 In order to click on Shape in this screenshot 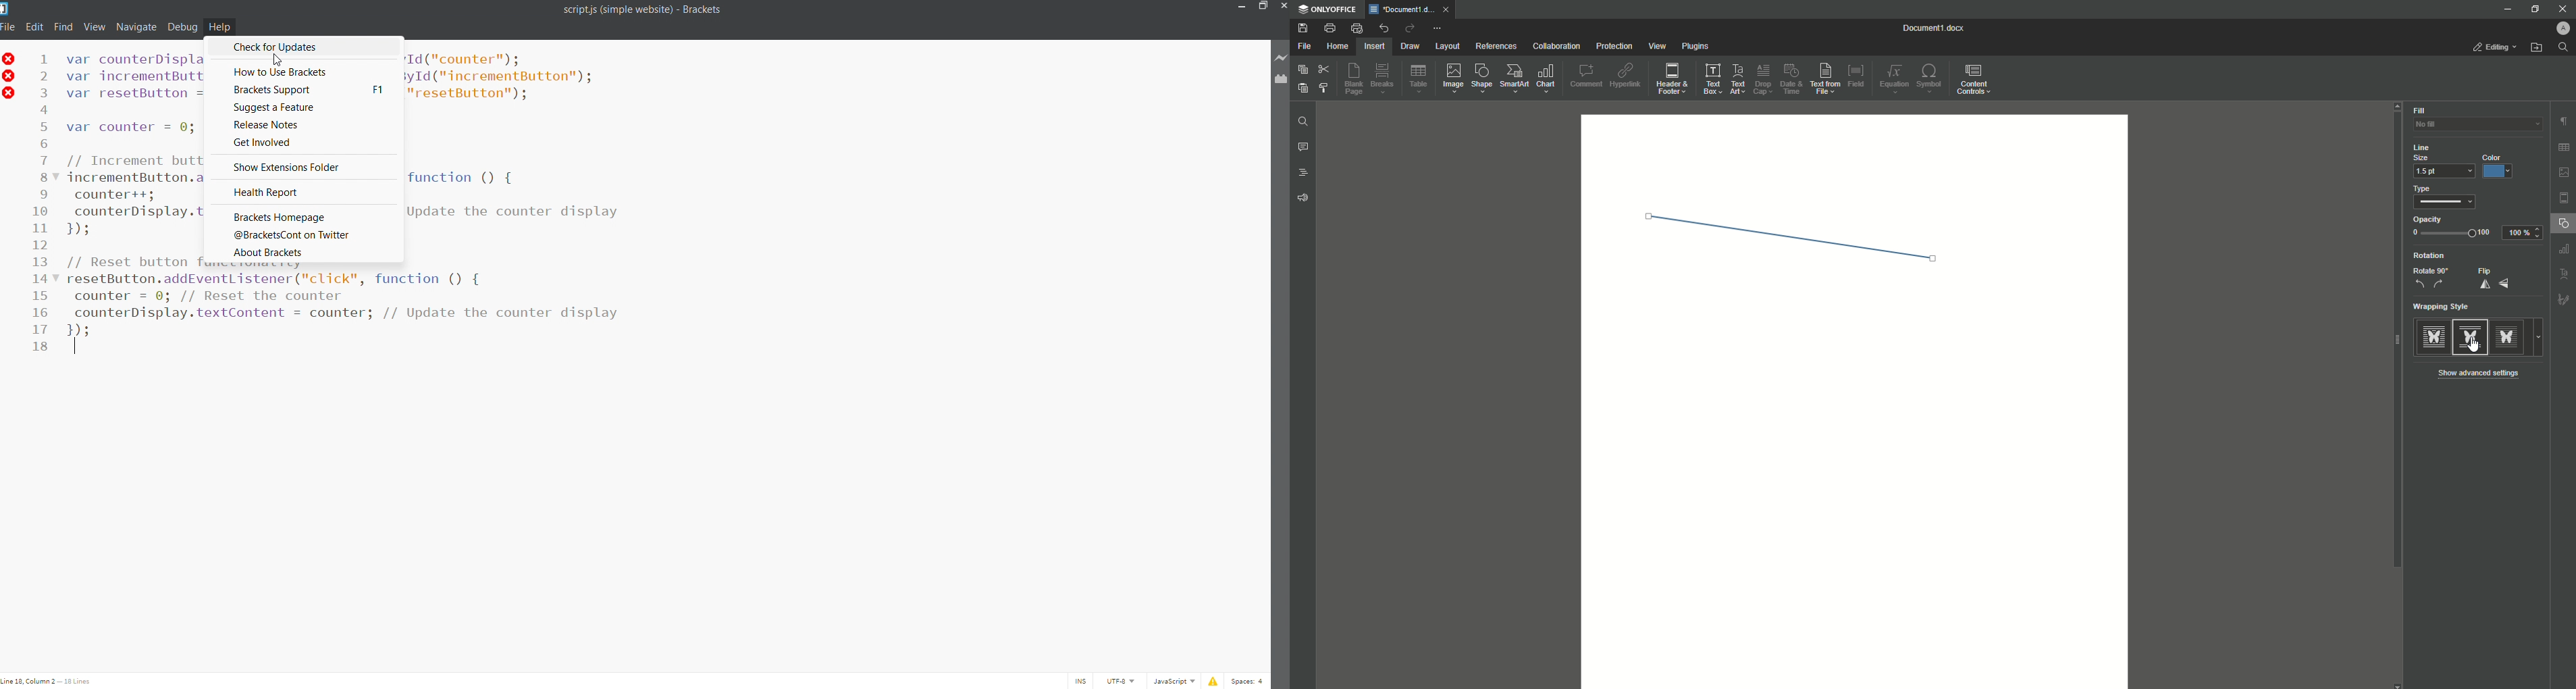, I will do `click(1484, 80)`.